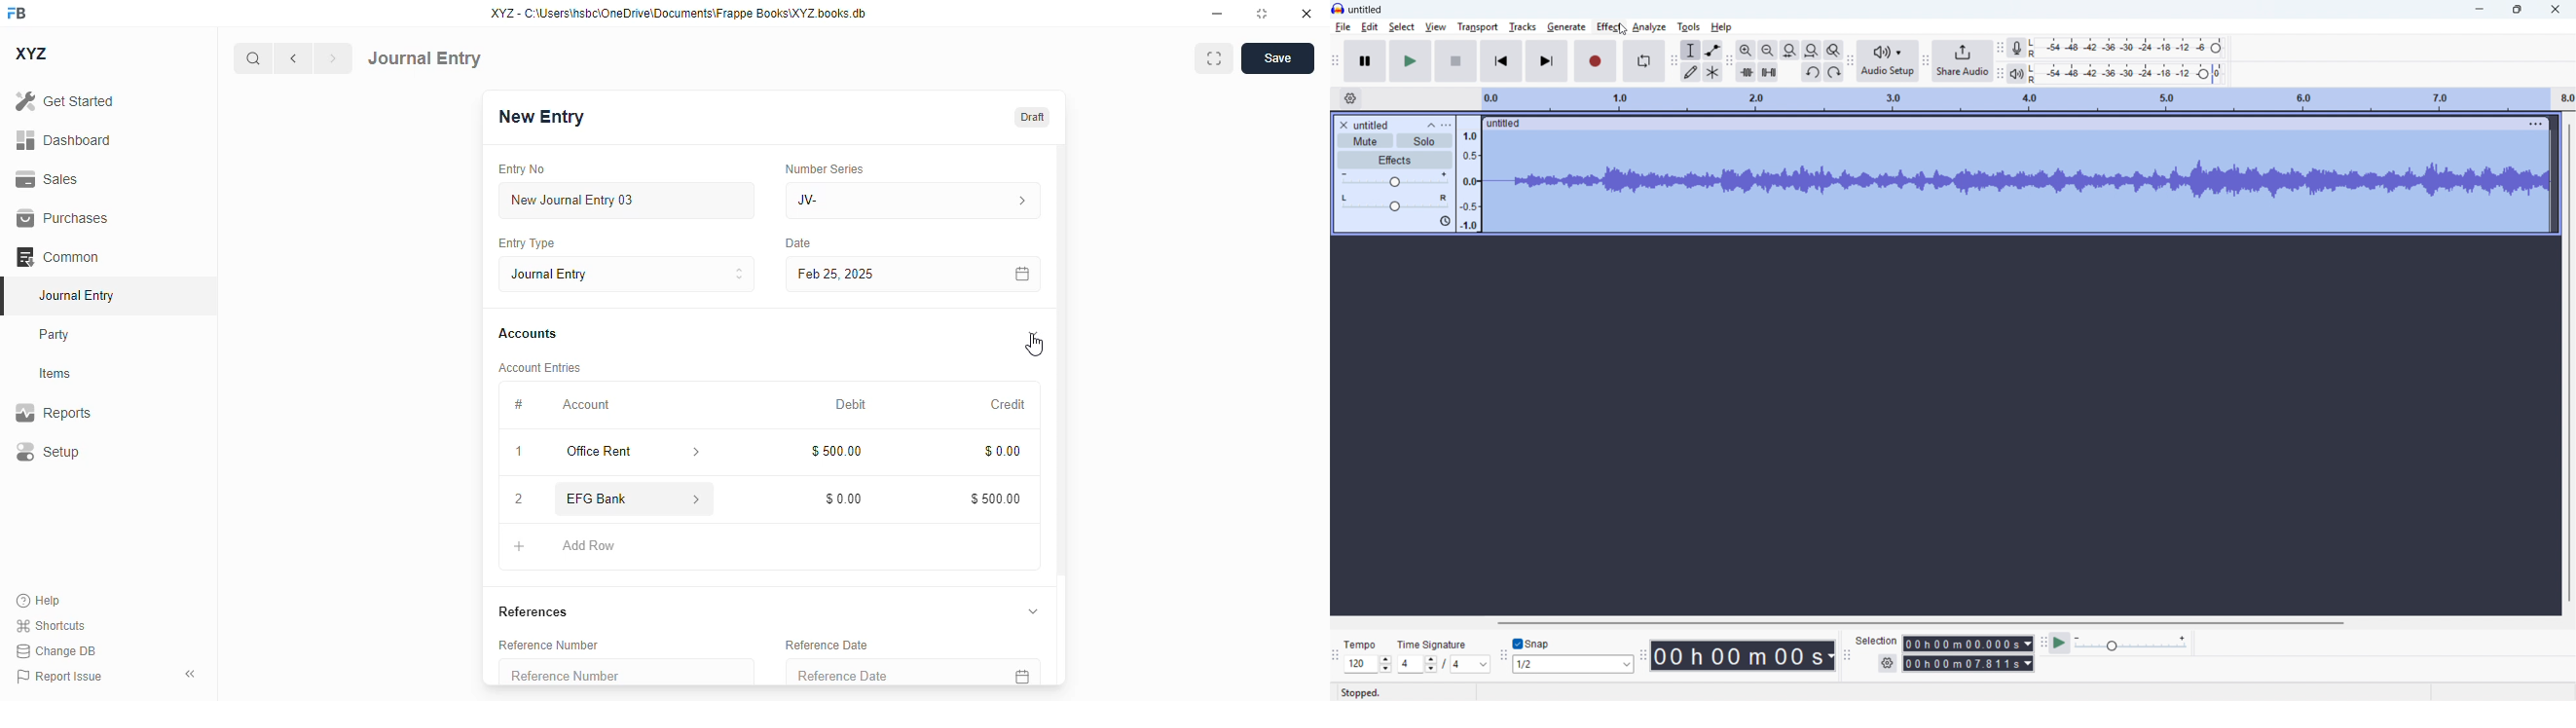 Image resolution: width=2576 pixels, height=728 pixels. I want to click on entry type, so click(626, 274).